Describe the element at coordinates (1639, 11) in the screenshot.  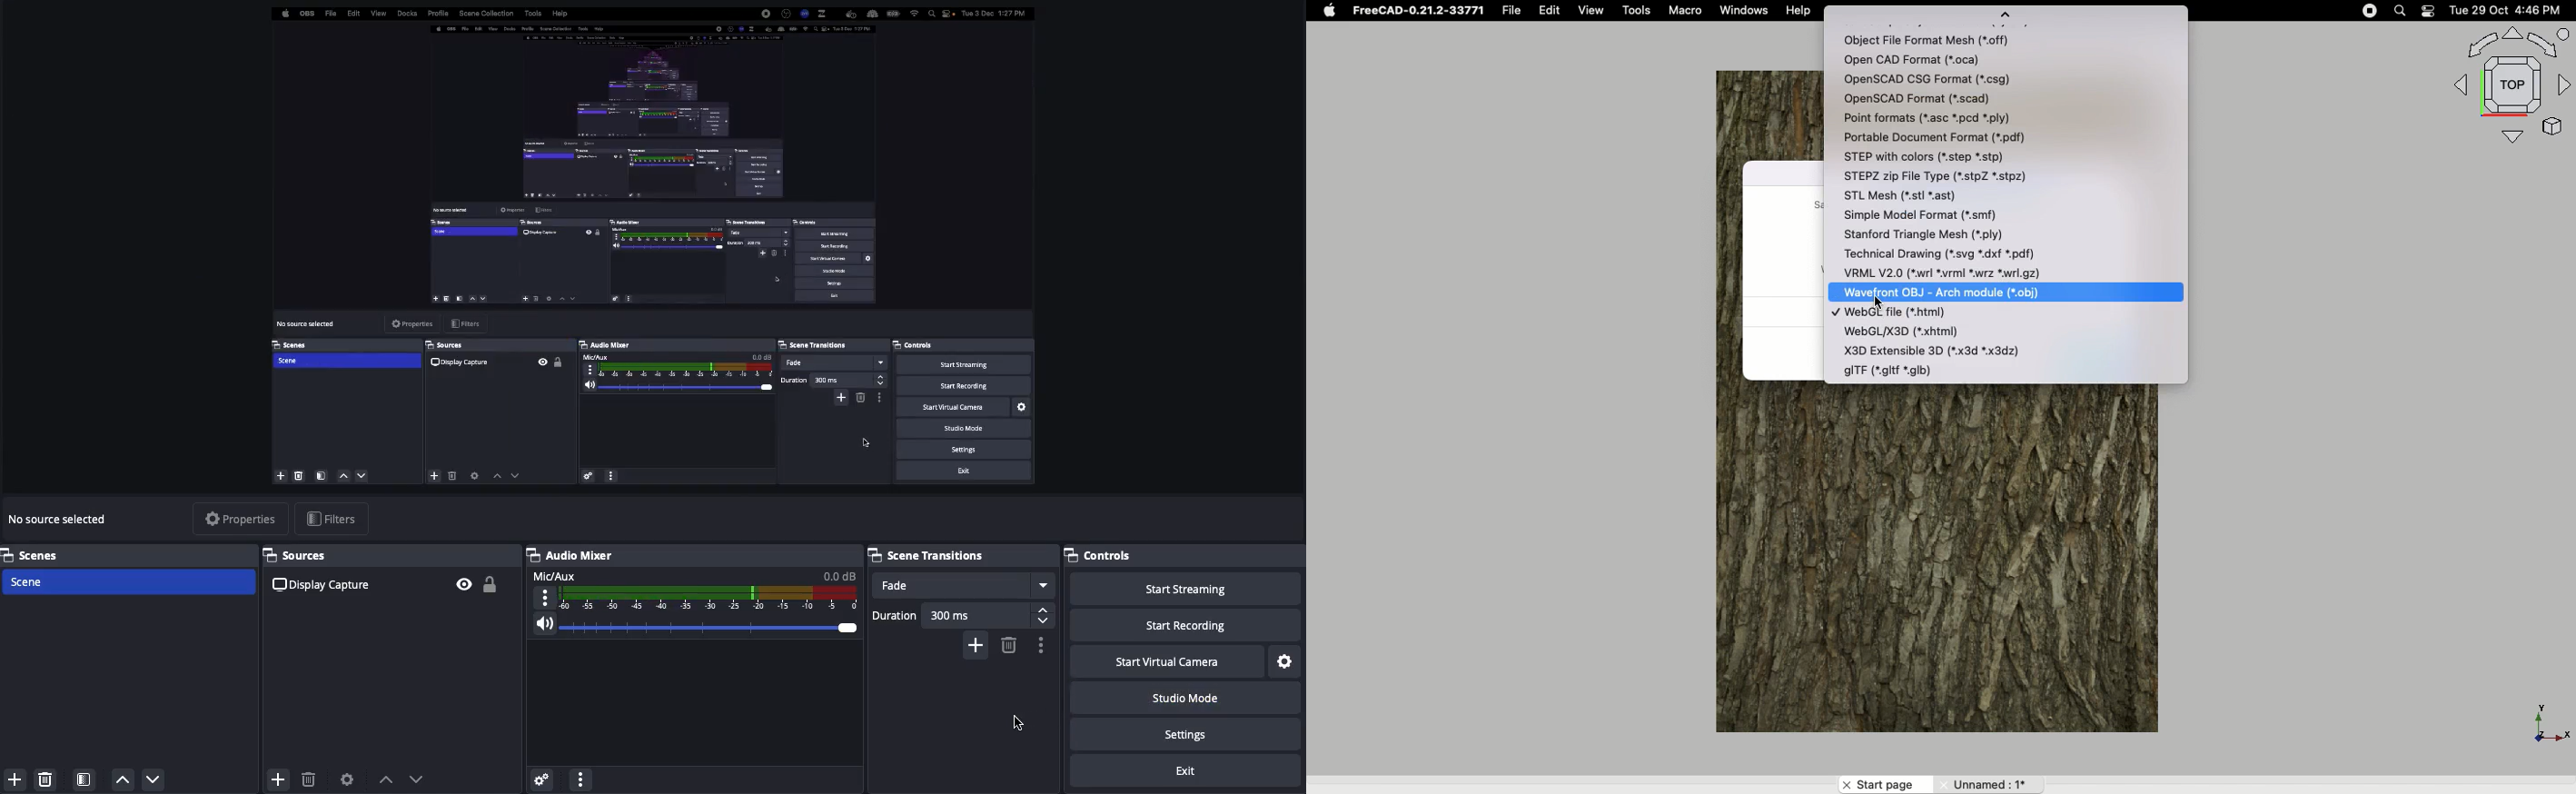
I see `Tools` at that location.